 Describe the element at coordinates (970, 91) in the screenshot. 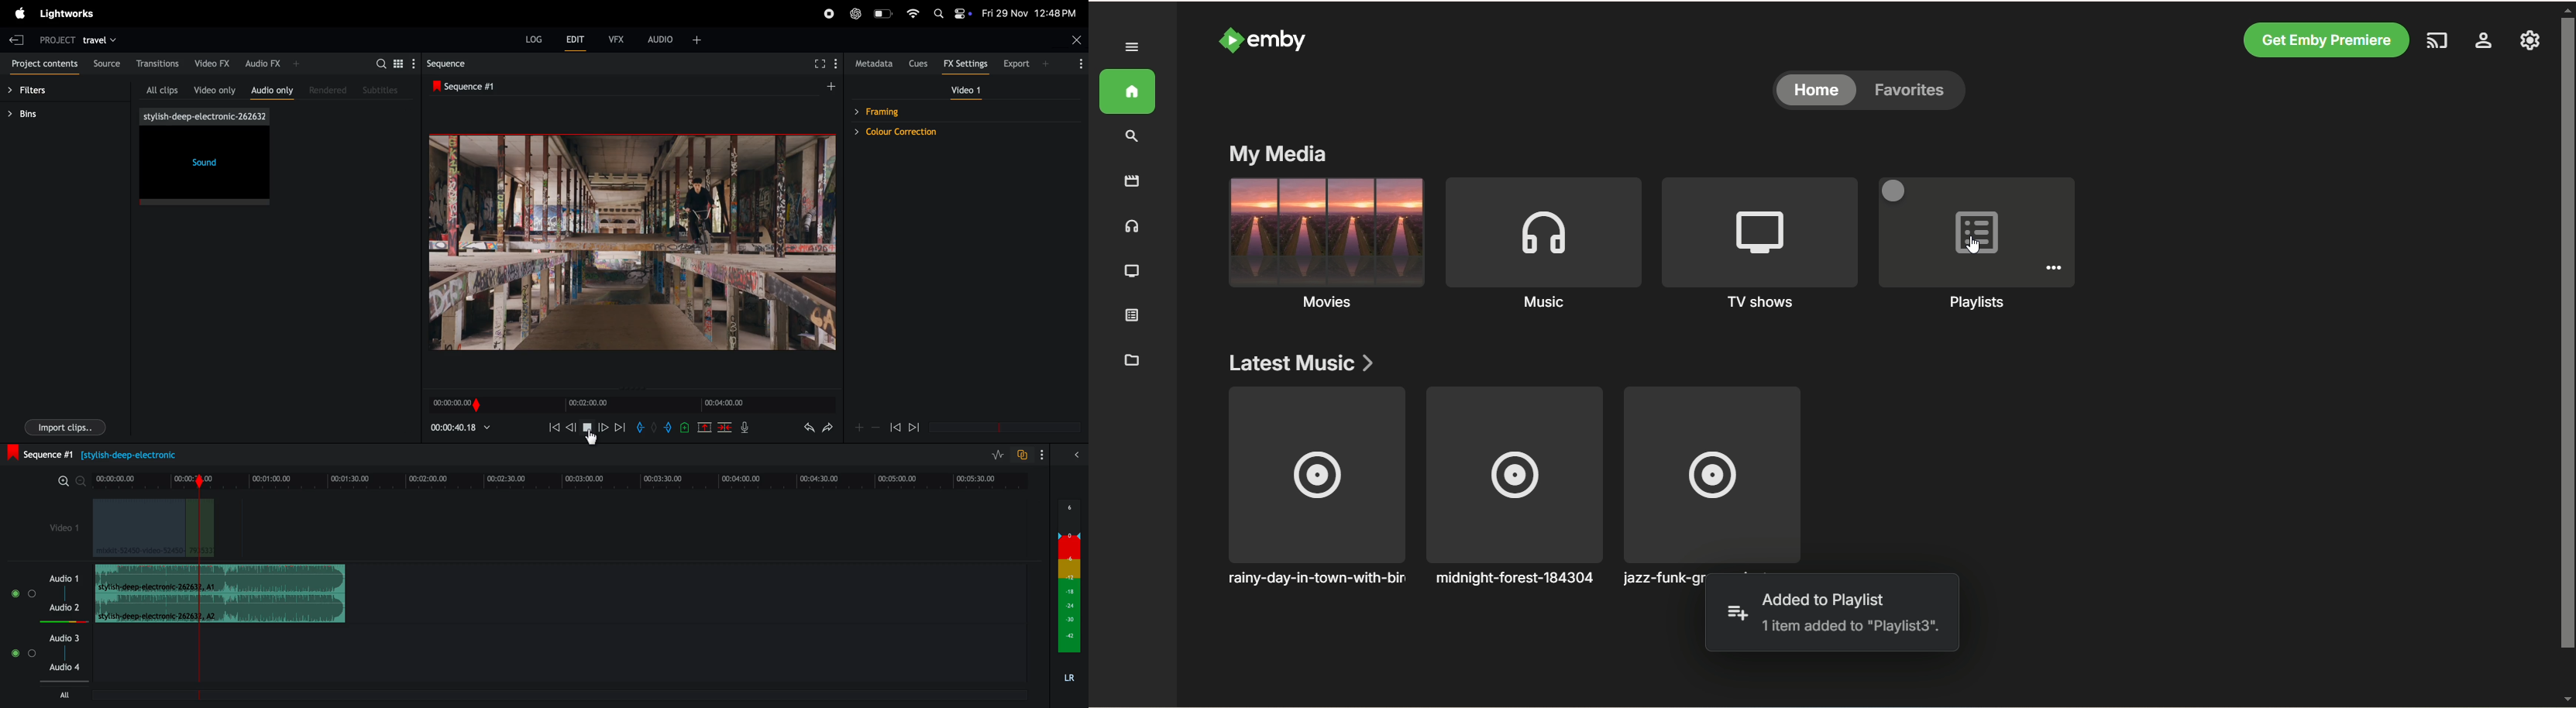

I see `video 1` at that location.